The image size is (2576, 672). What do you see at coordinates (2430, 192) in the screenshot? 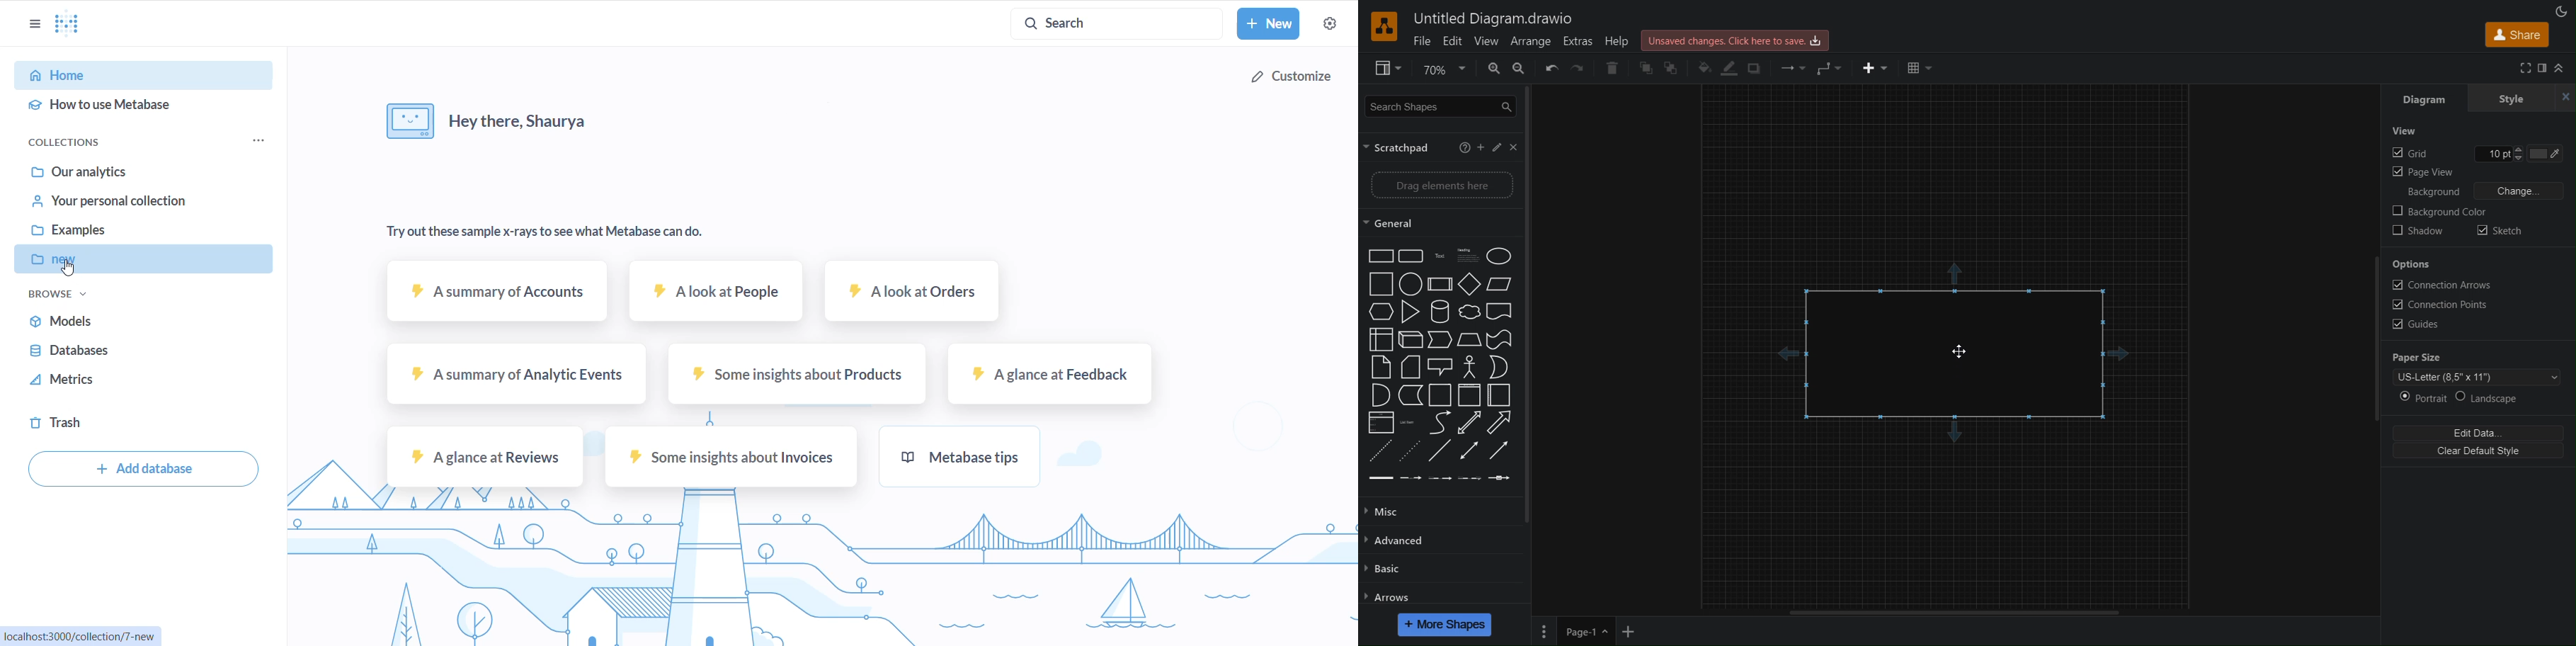
I see `Background` at bounding box center [2430, 192].